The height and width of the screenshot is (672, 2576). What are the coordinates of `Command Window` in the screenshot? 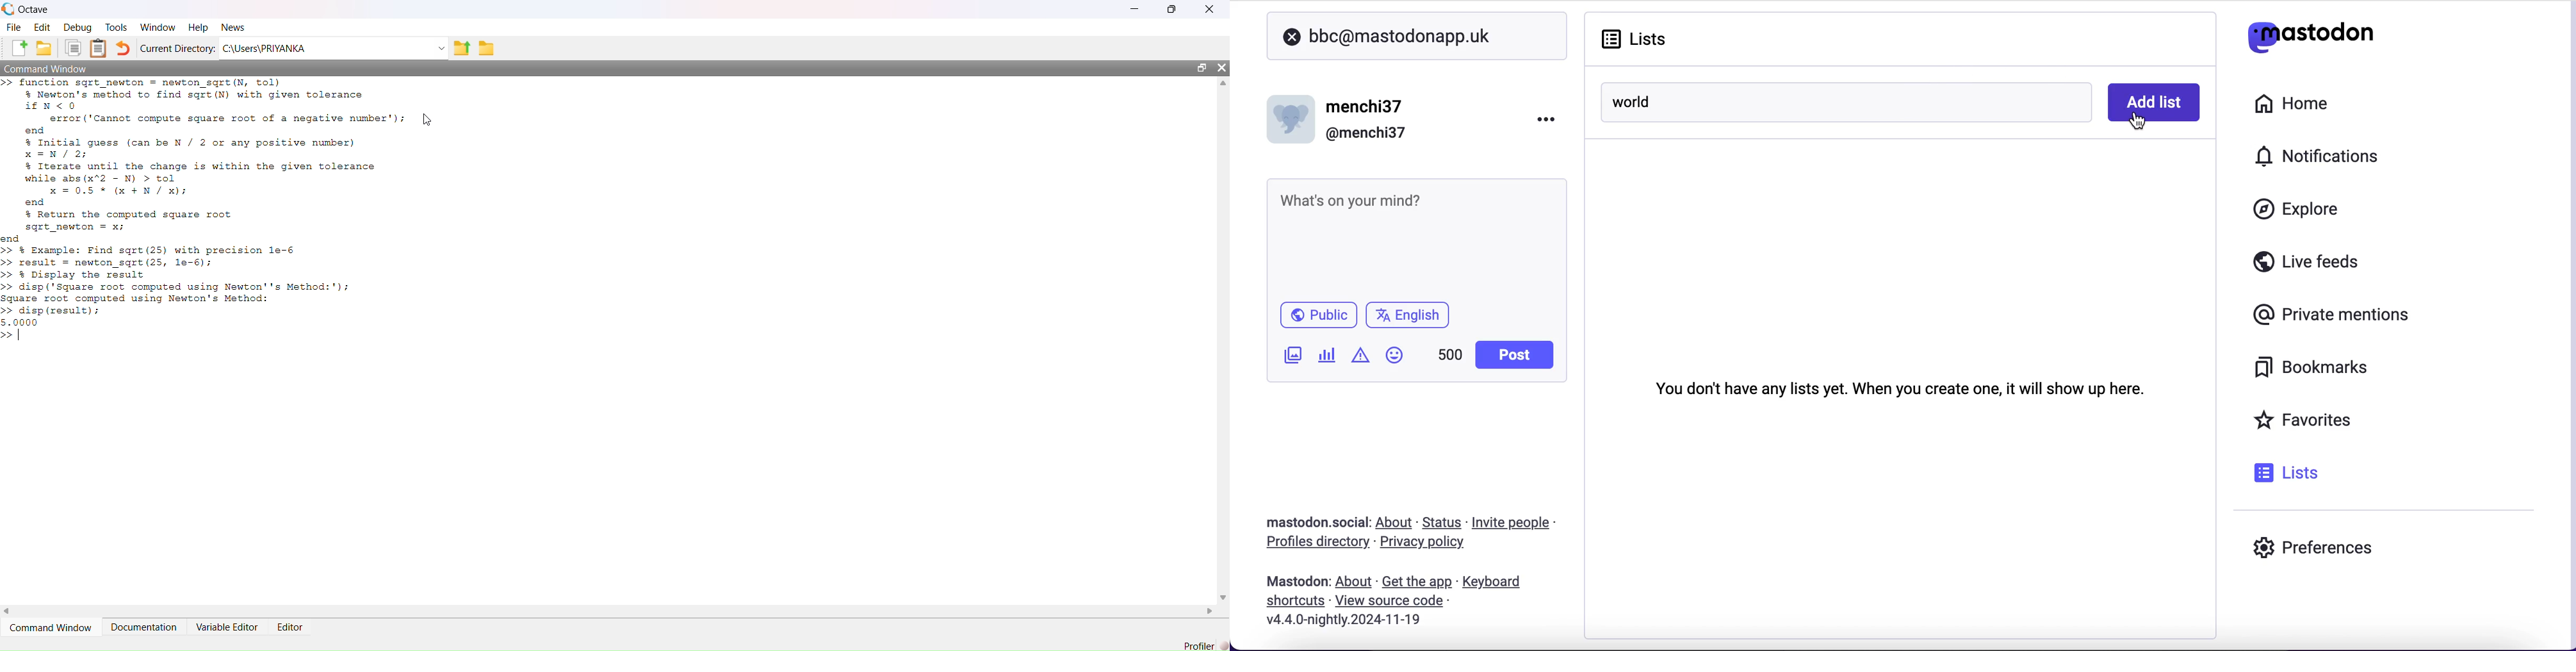 It's located at (54, 628).